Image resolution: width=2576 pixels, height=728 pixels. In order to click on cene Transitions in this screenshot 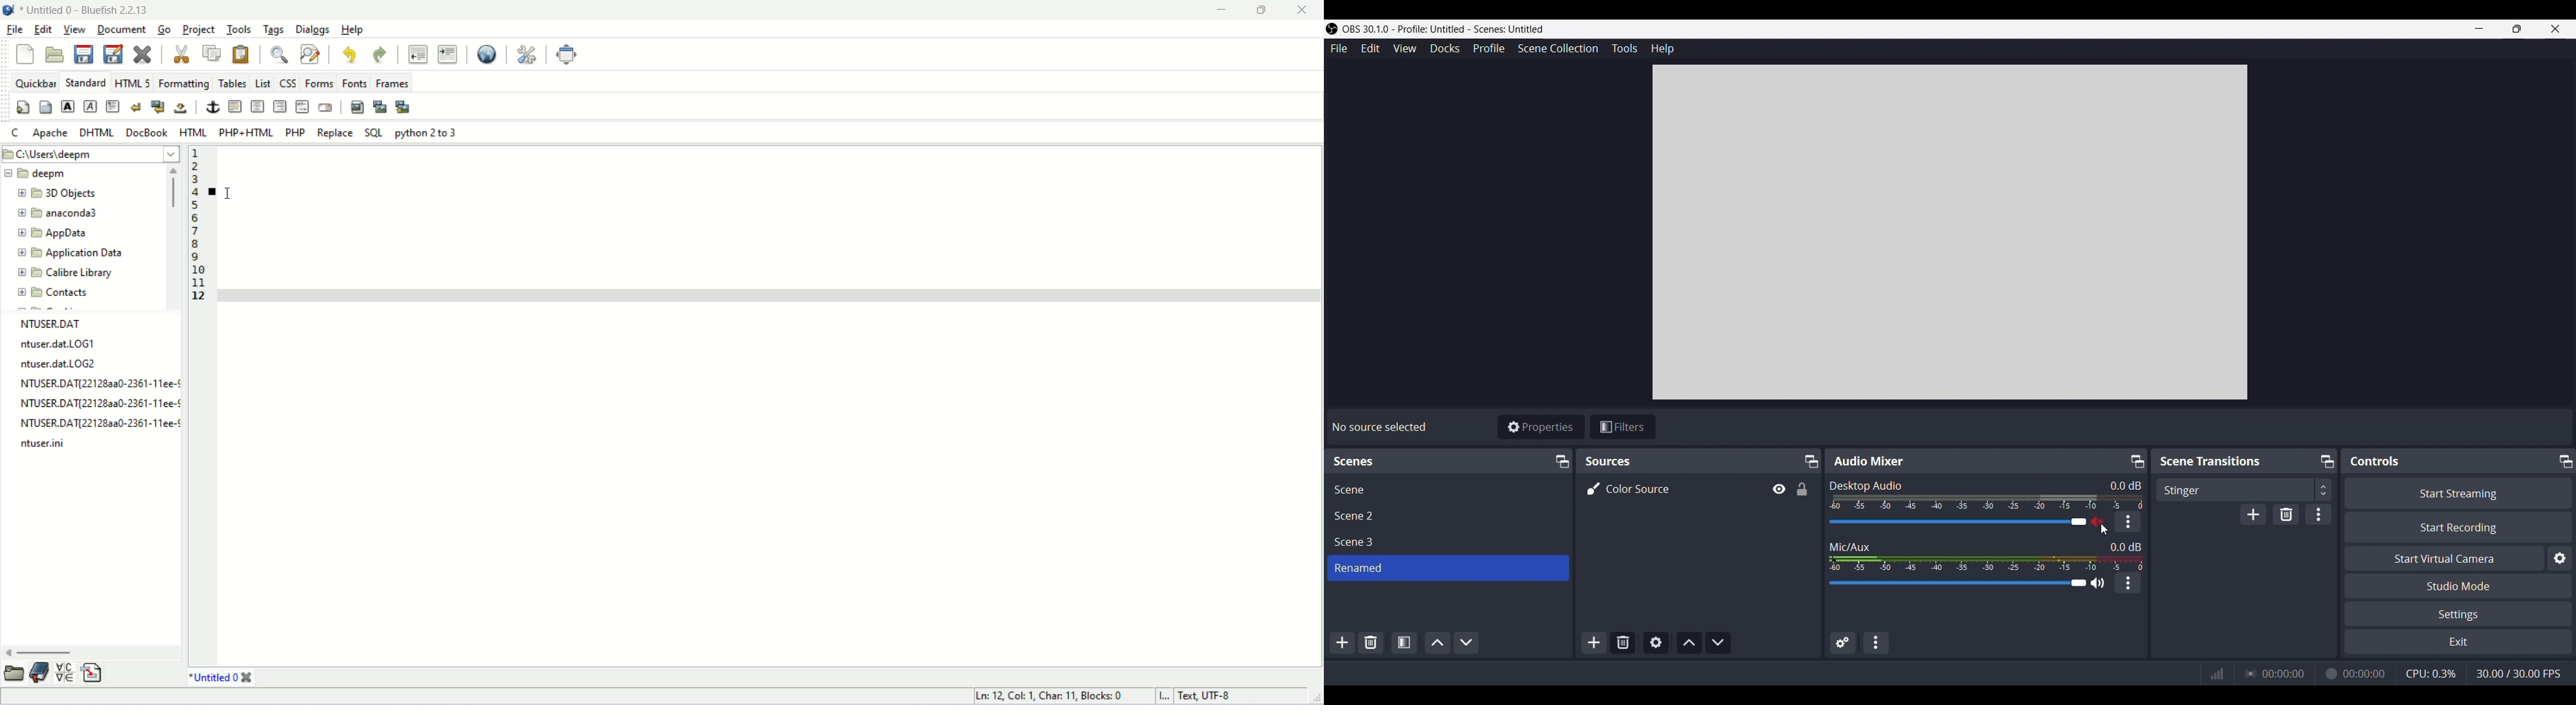, I will do `click(2213, 462)`.